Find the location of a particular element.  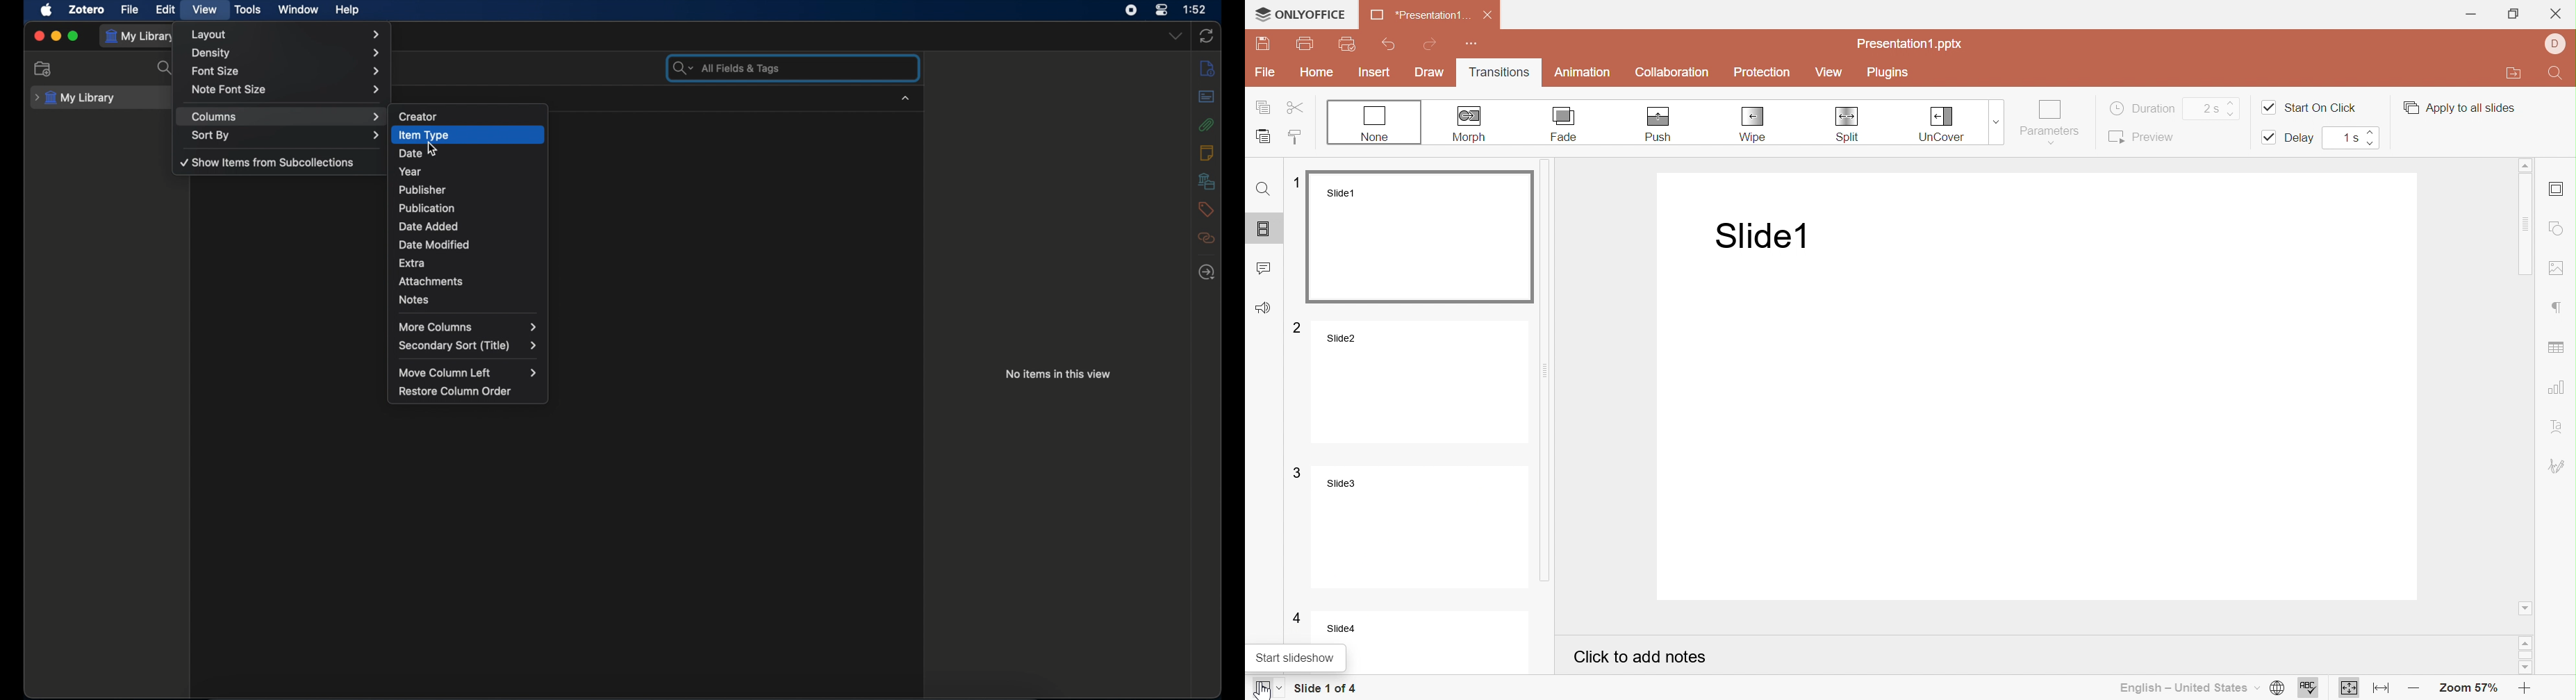

move column left menu is located at coordinates (471, 373).